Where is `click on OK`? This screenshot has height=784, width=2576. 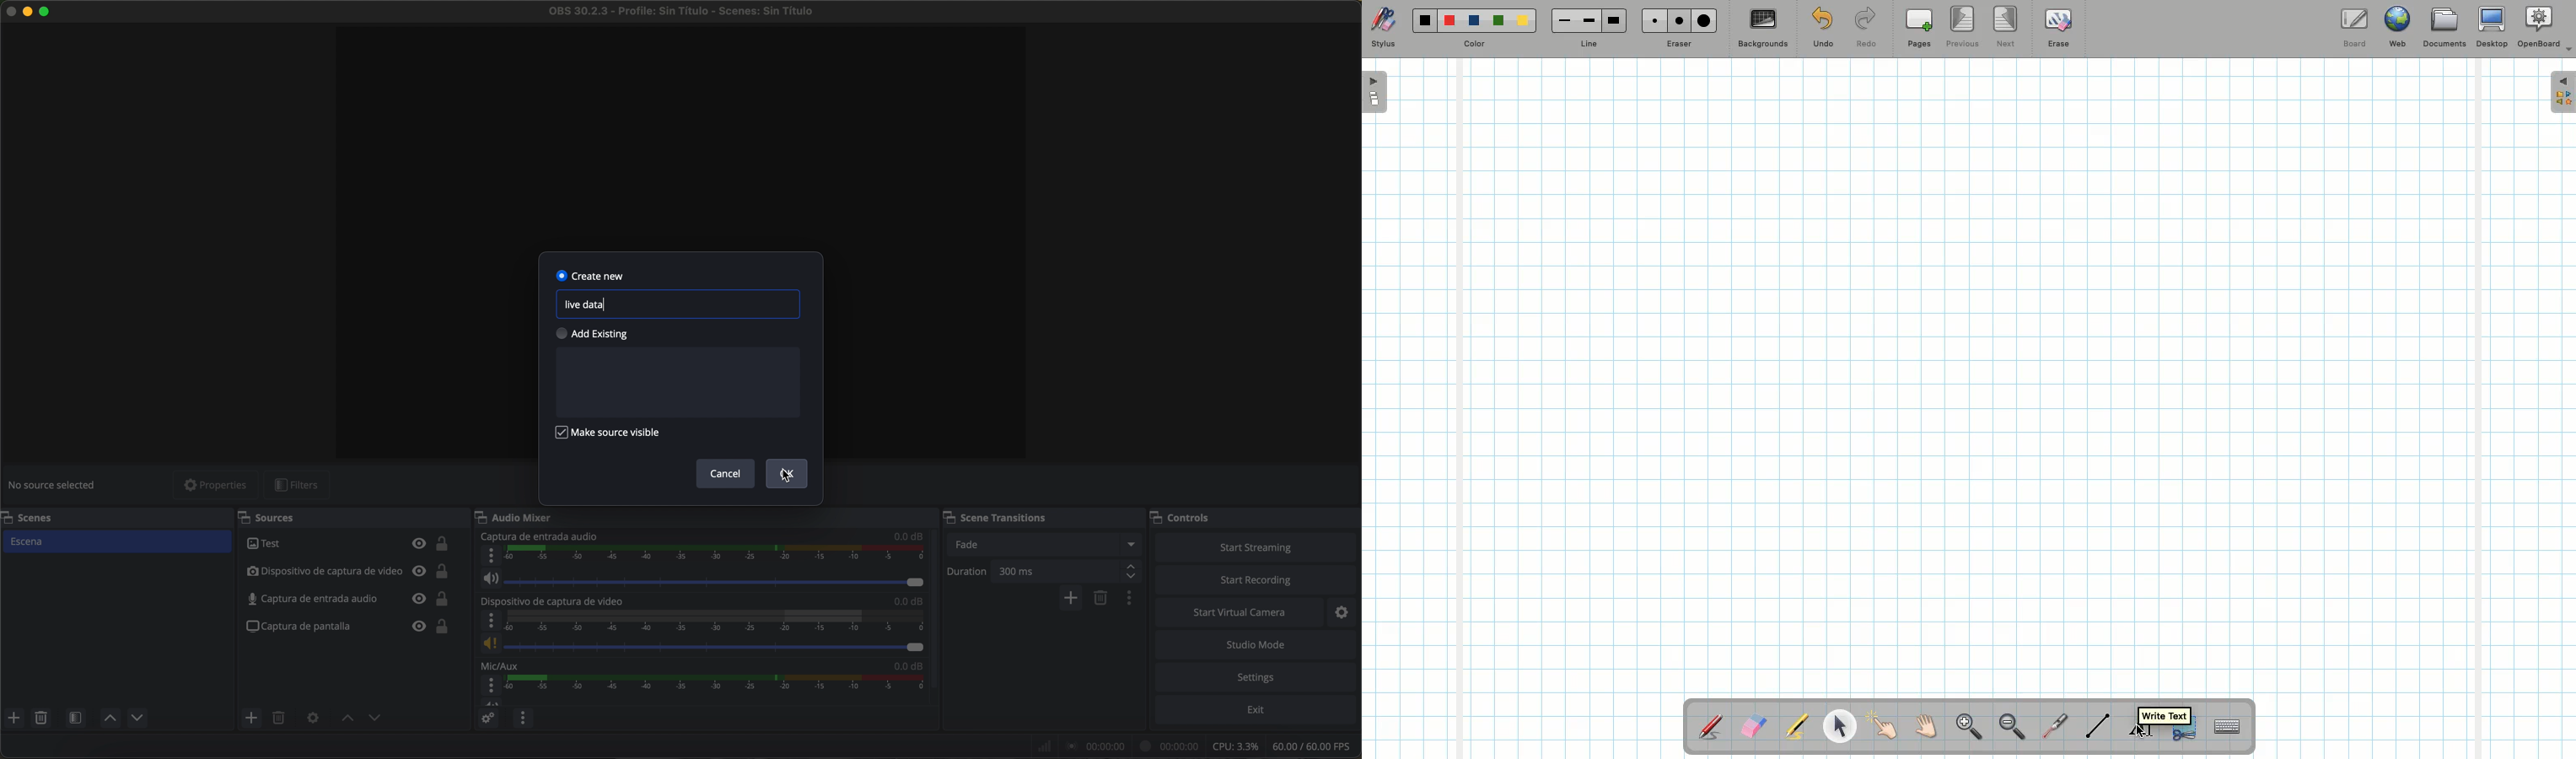
click on OK is located at coordinates (788, 474).